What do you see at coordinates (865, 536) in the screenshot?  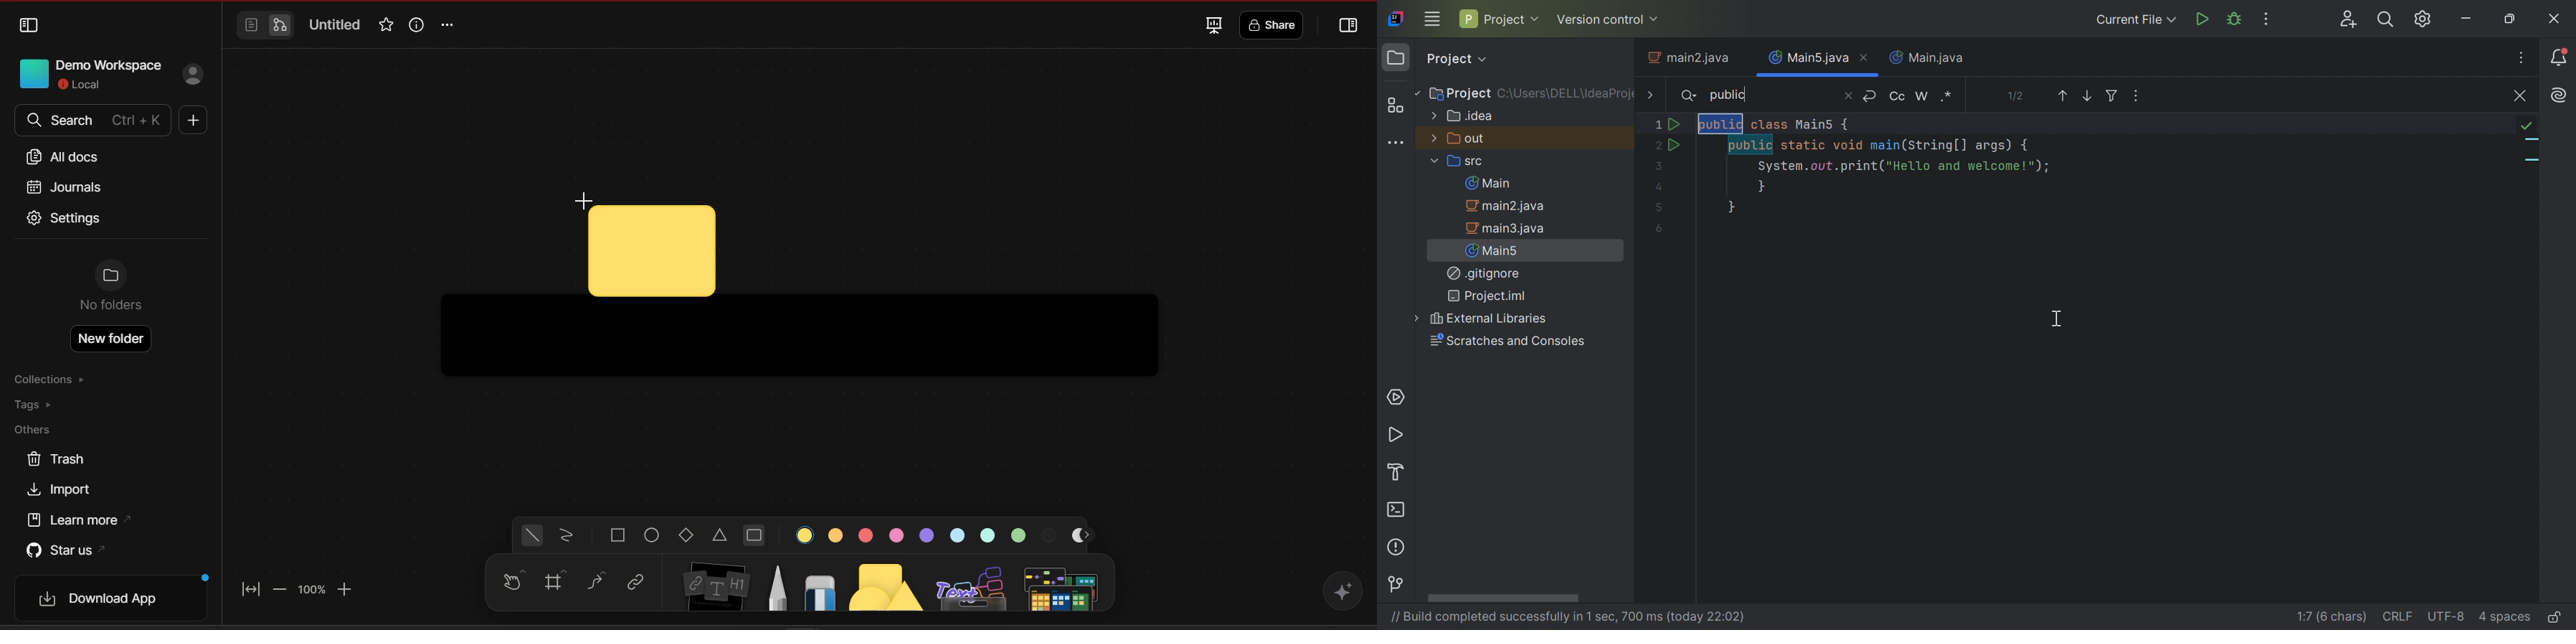 I see `color 3` at bounding box center [865, 536].